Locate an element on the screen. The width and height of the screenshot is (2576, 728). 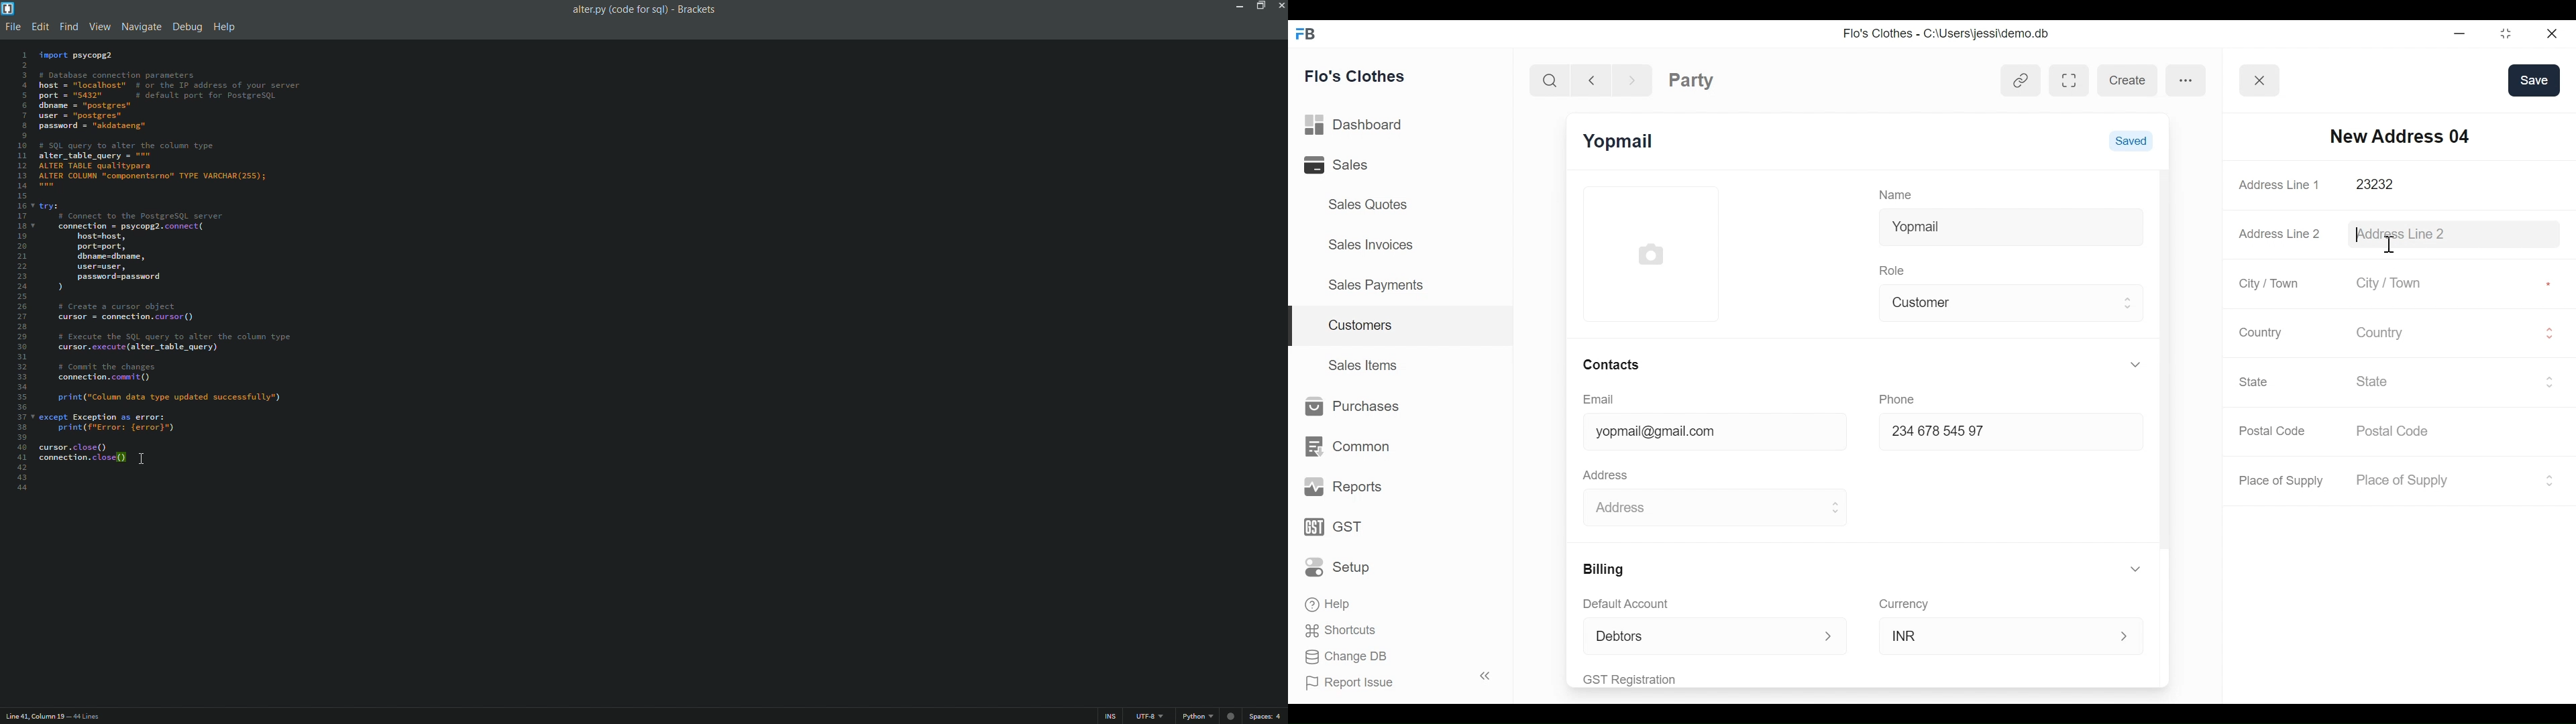
Common is located at coordinates (1346, 446).